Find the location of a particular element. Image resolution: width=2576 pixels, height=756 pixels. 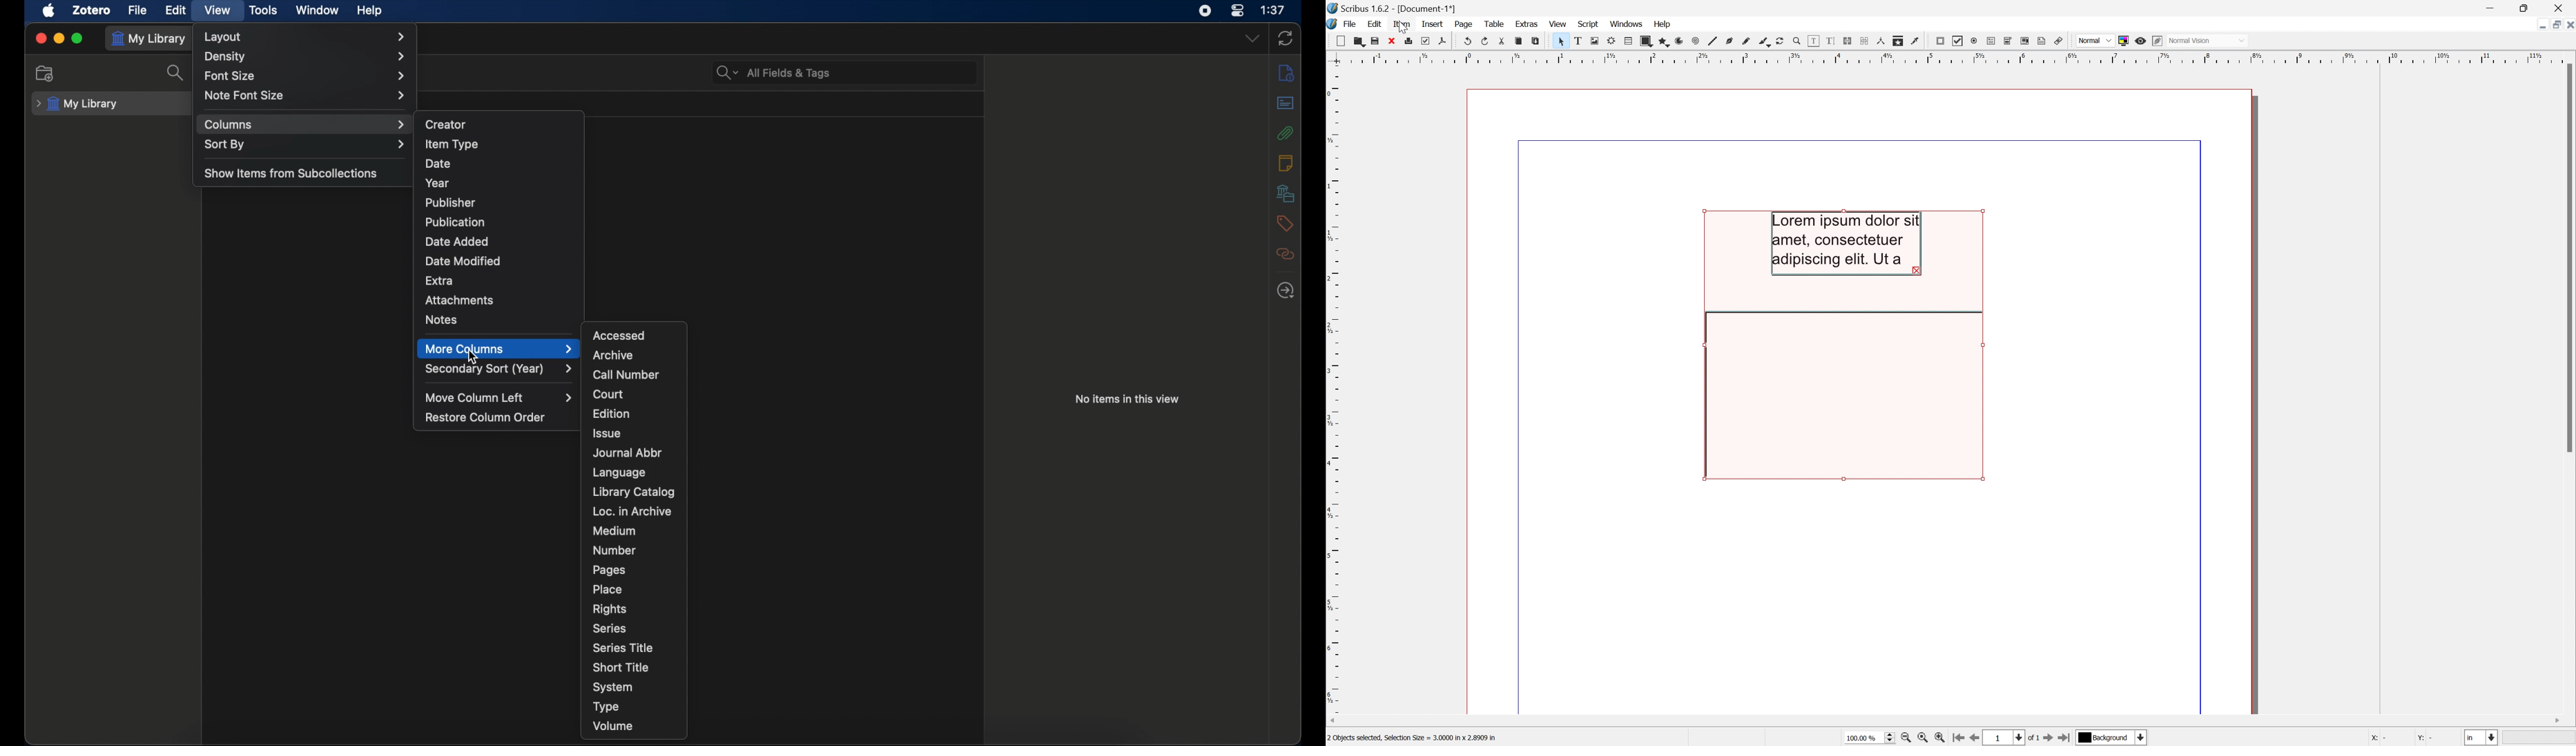

Image frame is located at coordinates (1592, 40).